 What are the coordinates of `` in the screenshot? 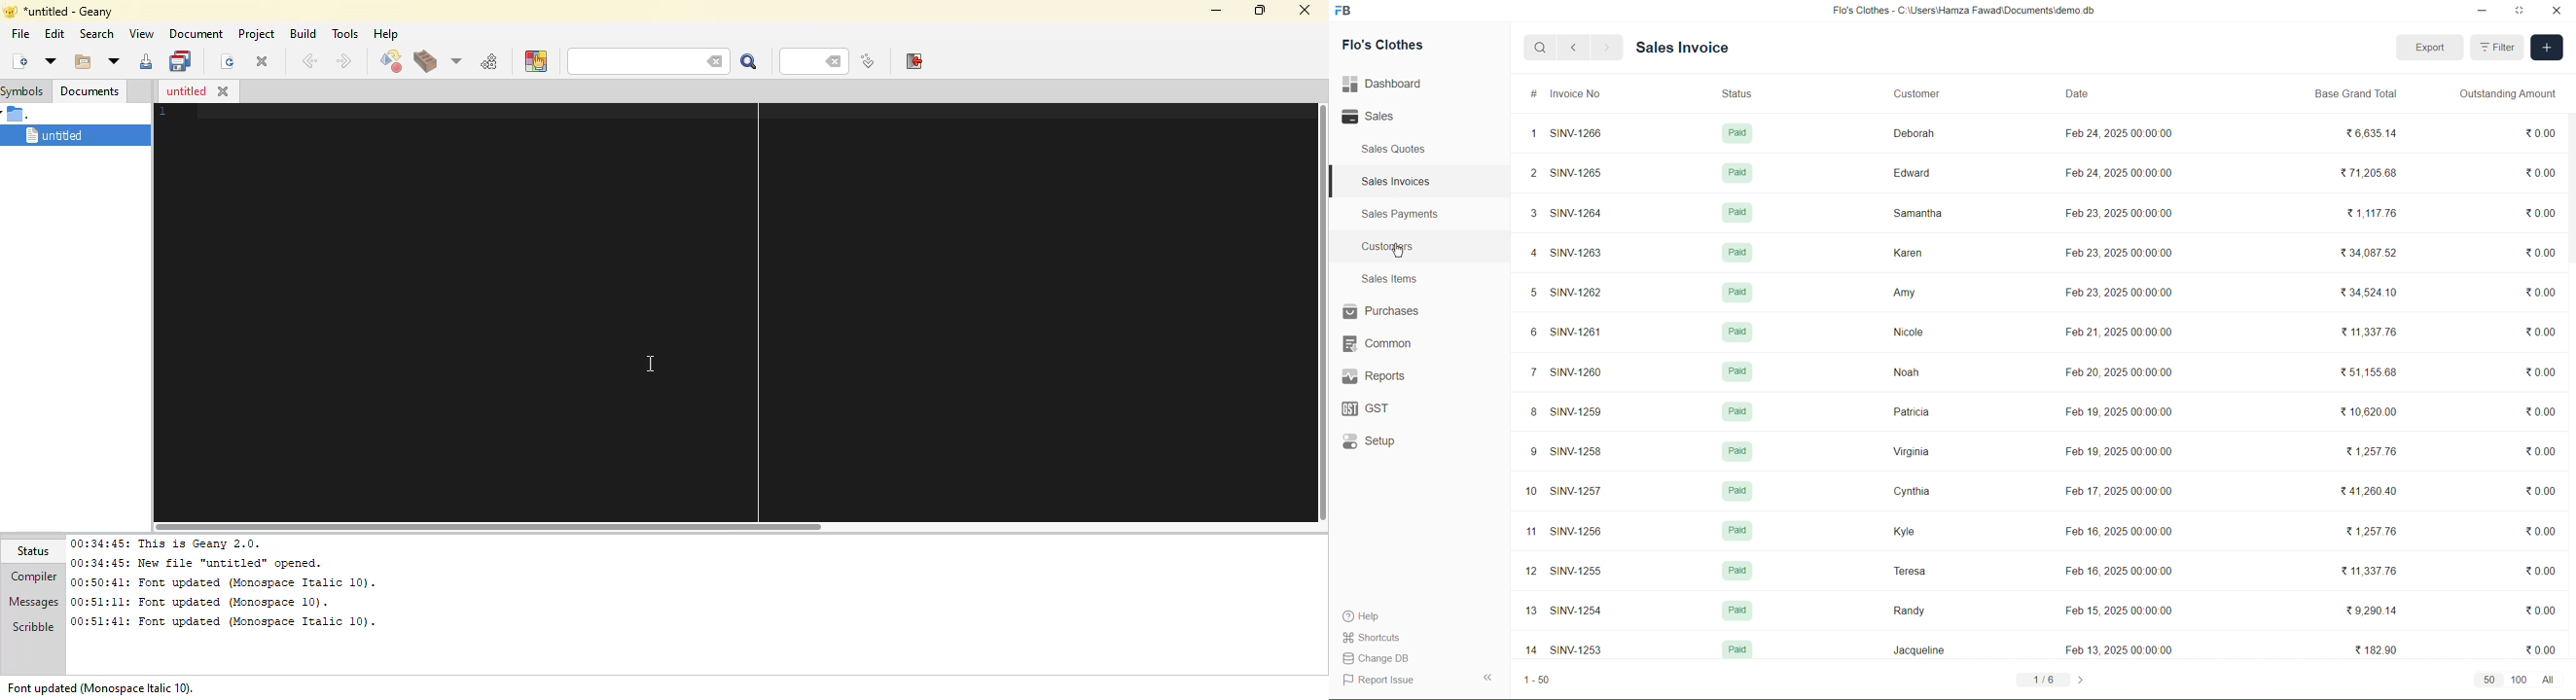 It's located at (1739, 651).